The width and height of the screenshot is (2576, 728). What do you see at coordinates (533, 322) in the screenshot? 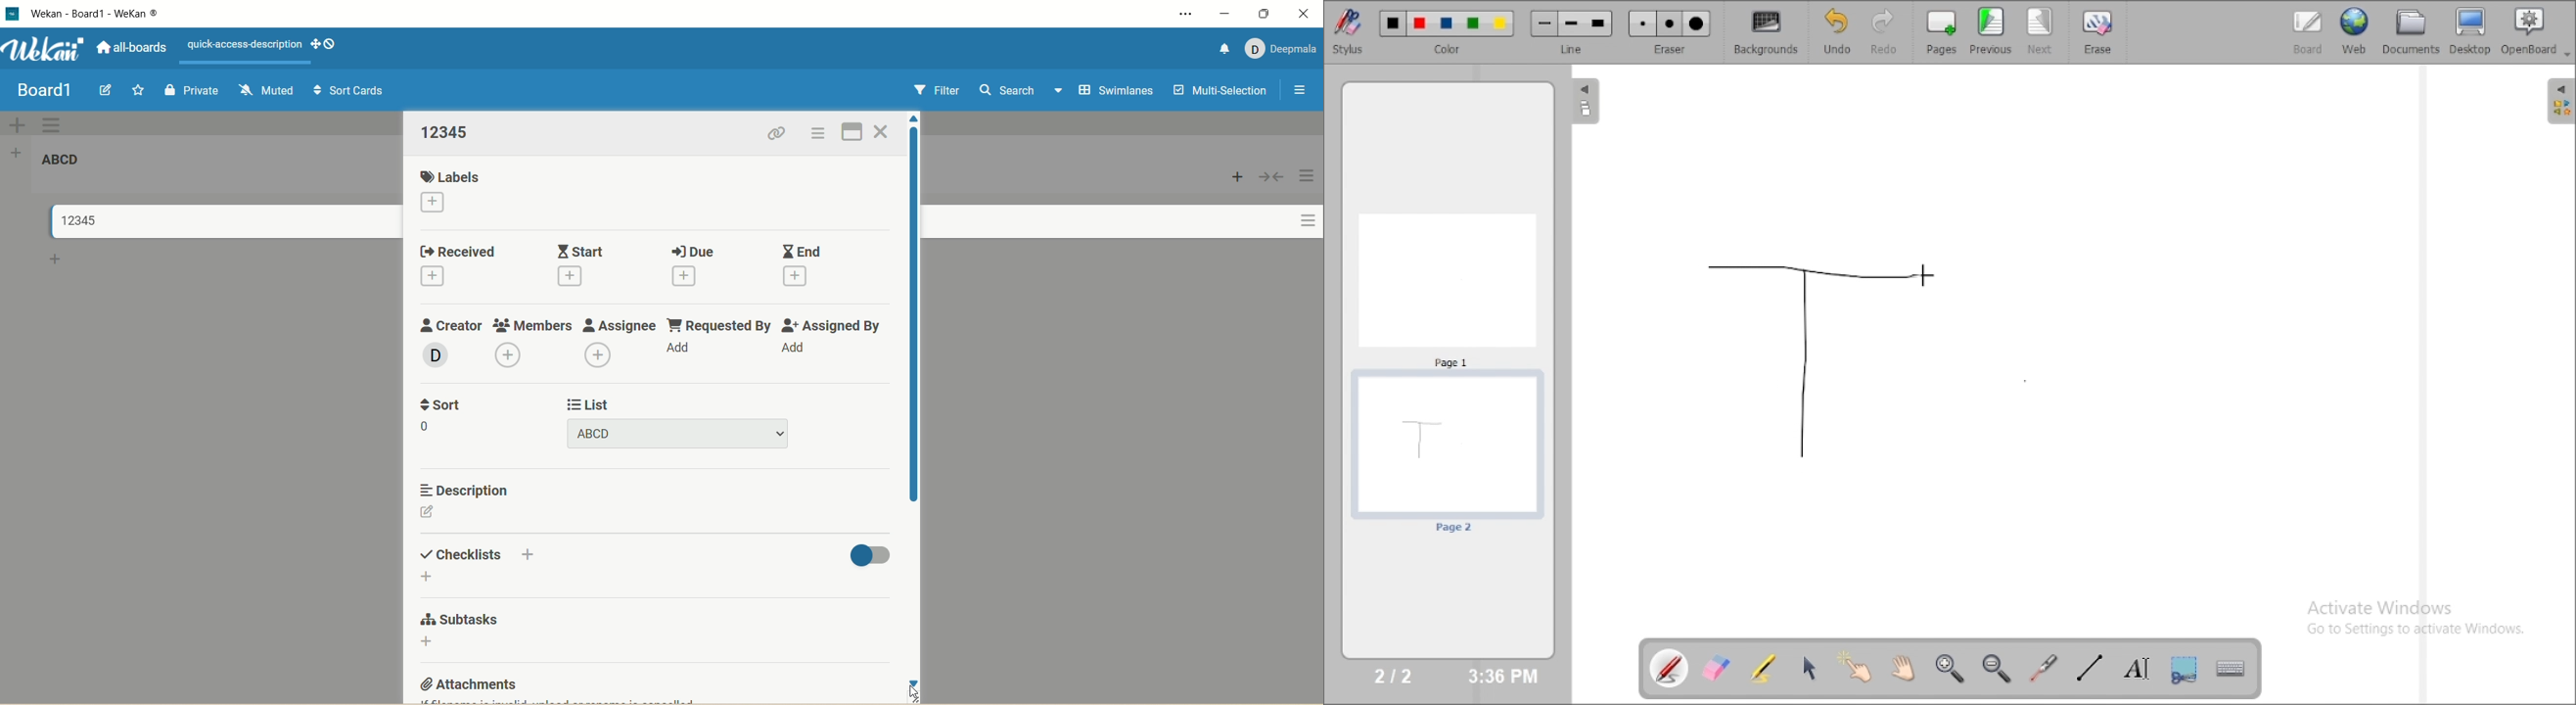
I see `members` at bounding box center [533, 322].